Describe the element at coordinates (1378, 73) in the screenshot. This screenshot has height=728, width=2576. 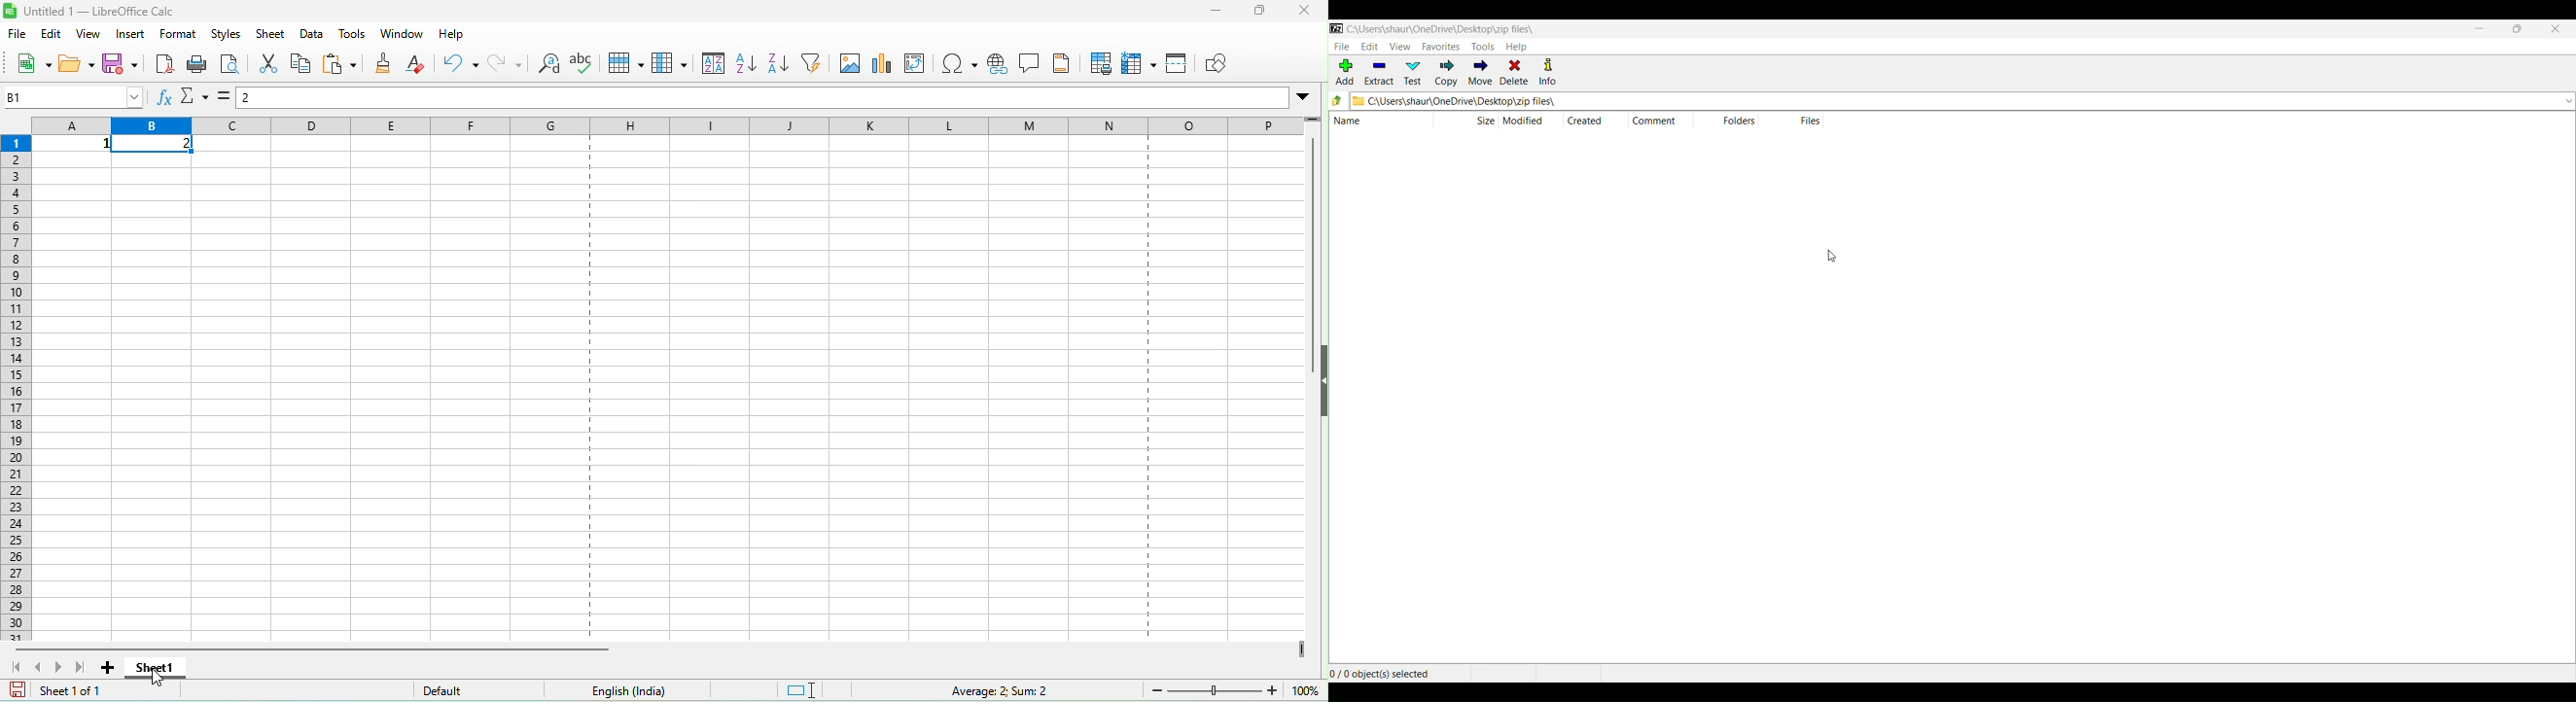
I see `EXTRACT` at that location.